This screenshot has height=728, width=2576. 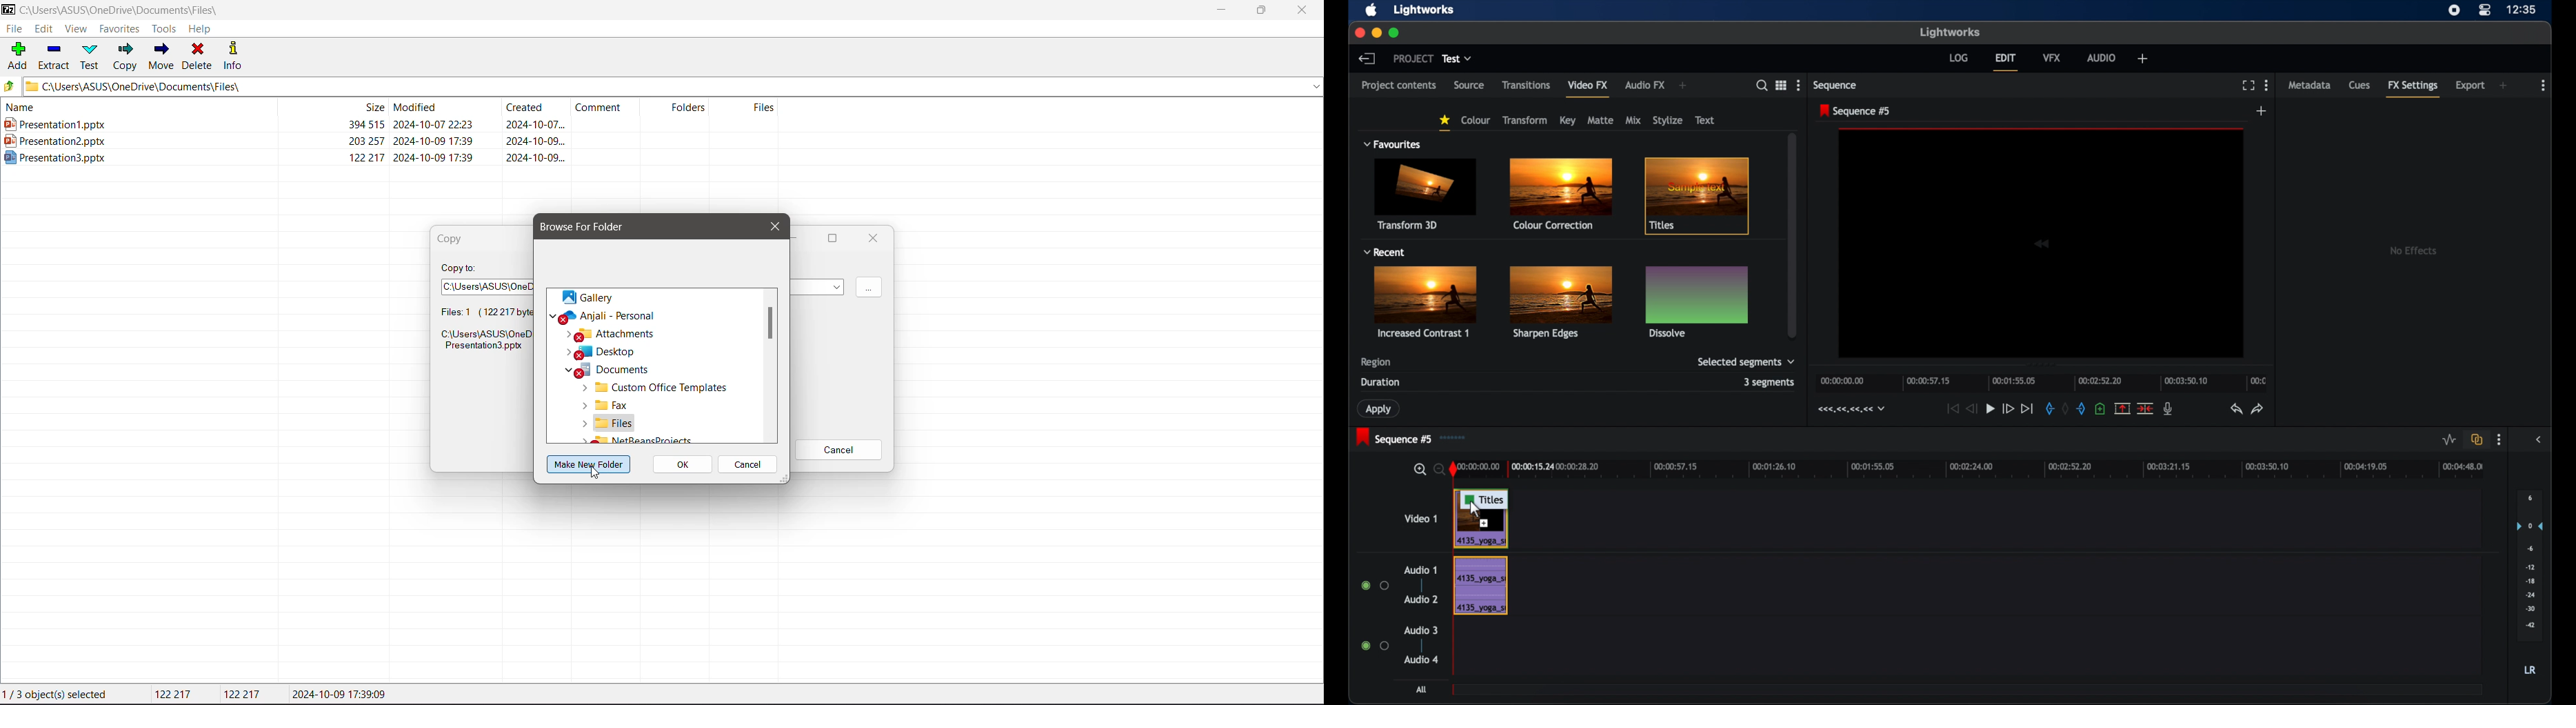 What do you see at coordinates (1381, 382) in the screenshot?
I see `duration` at bounding box center [1381, 382].